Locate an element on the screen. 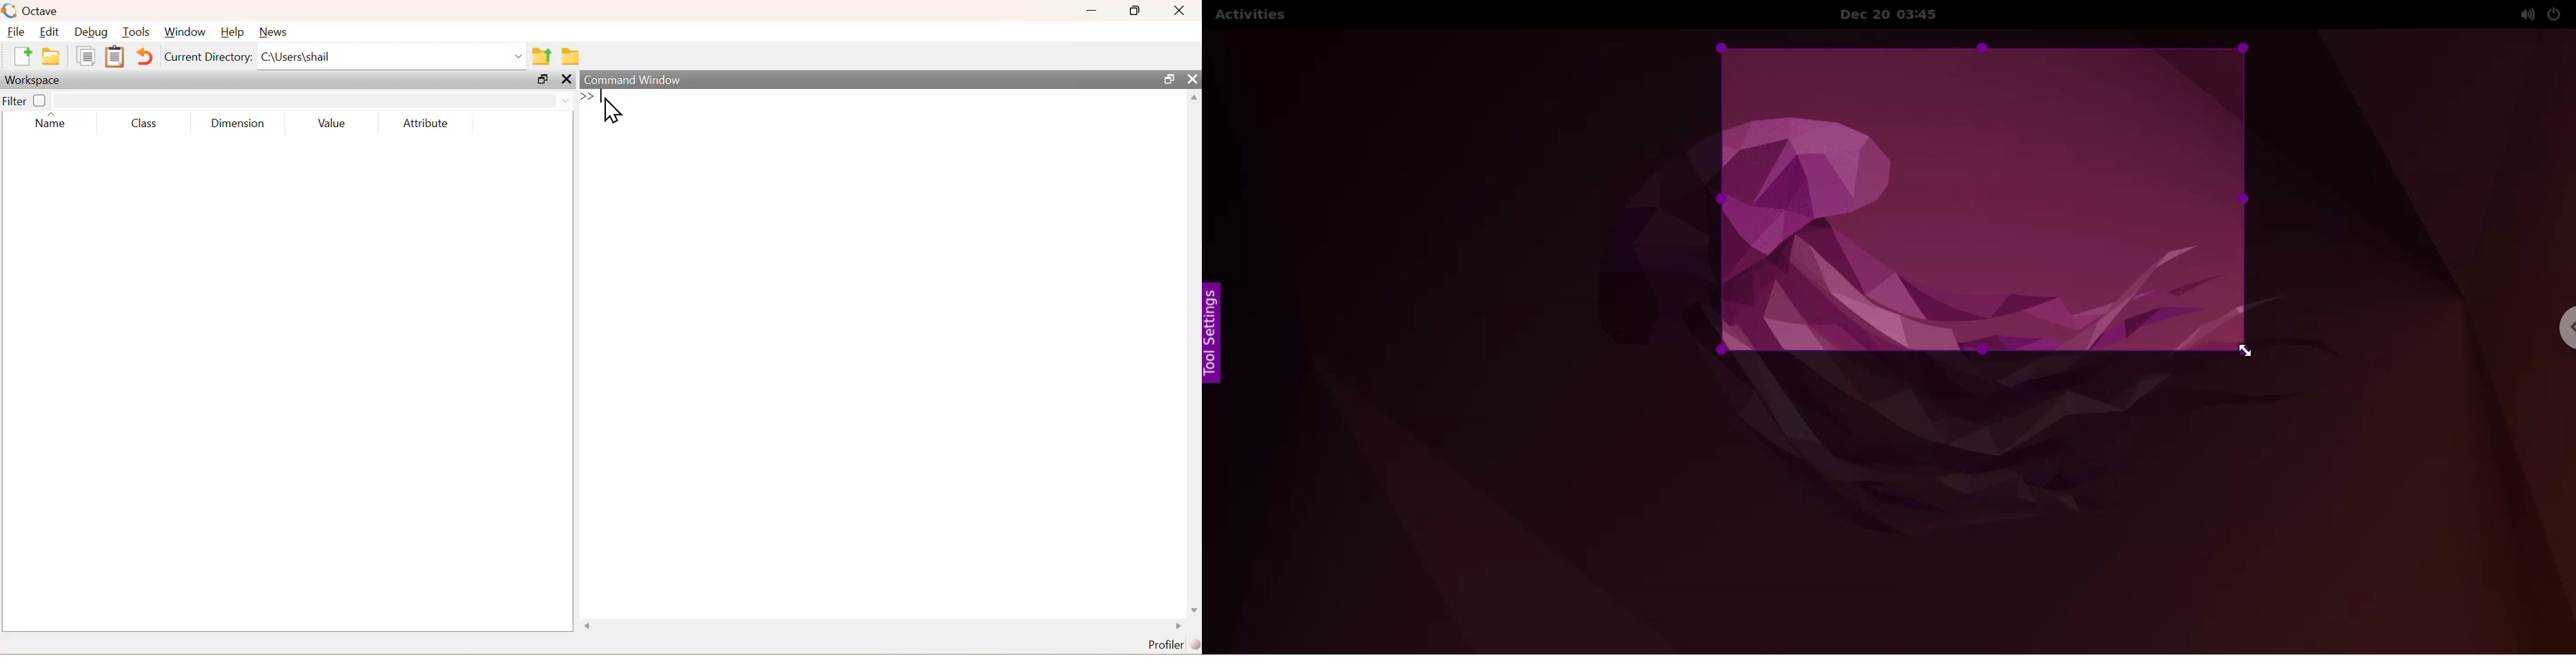 The height and width of the screenshot is (672, 2576). Profiler is located at coordinates (1167, 642).